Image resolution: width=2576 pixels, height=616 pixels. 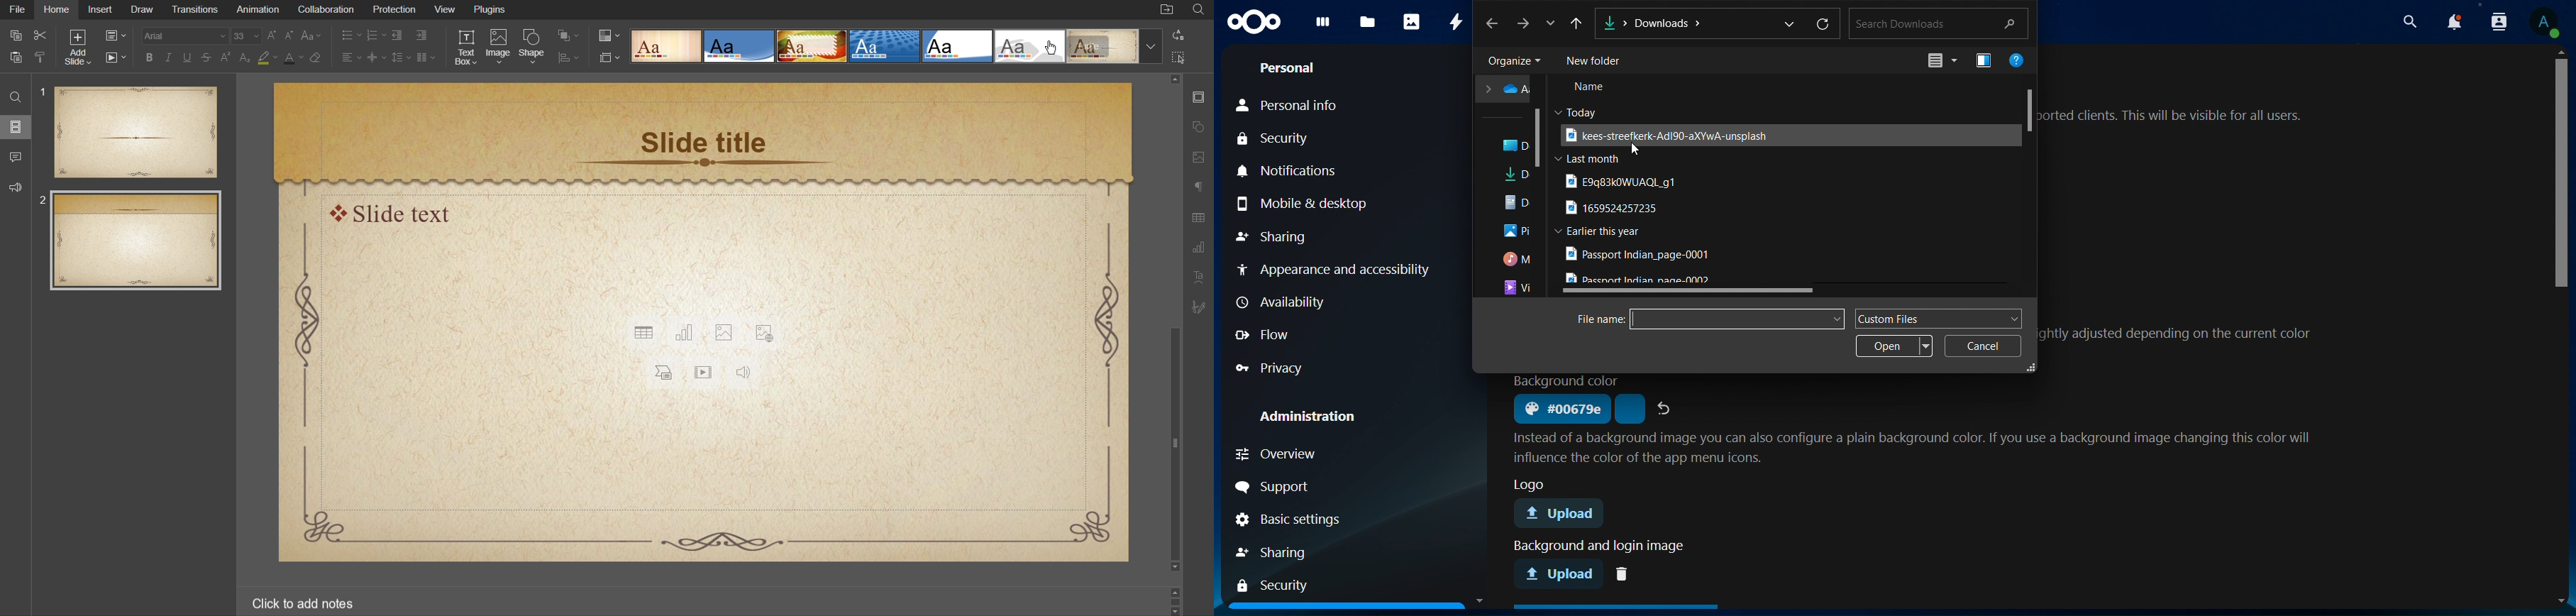 I want to click on cut, so click(x=44, y=34).